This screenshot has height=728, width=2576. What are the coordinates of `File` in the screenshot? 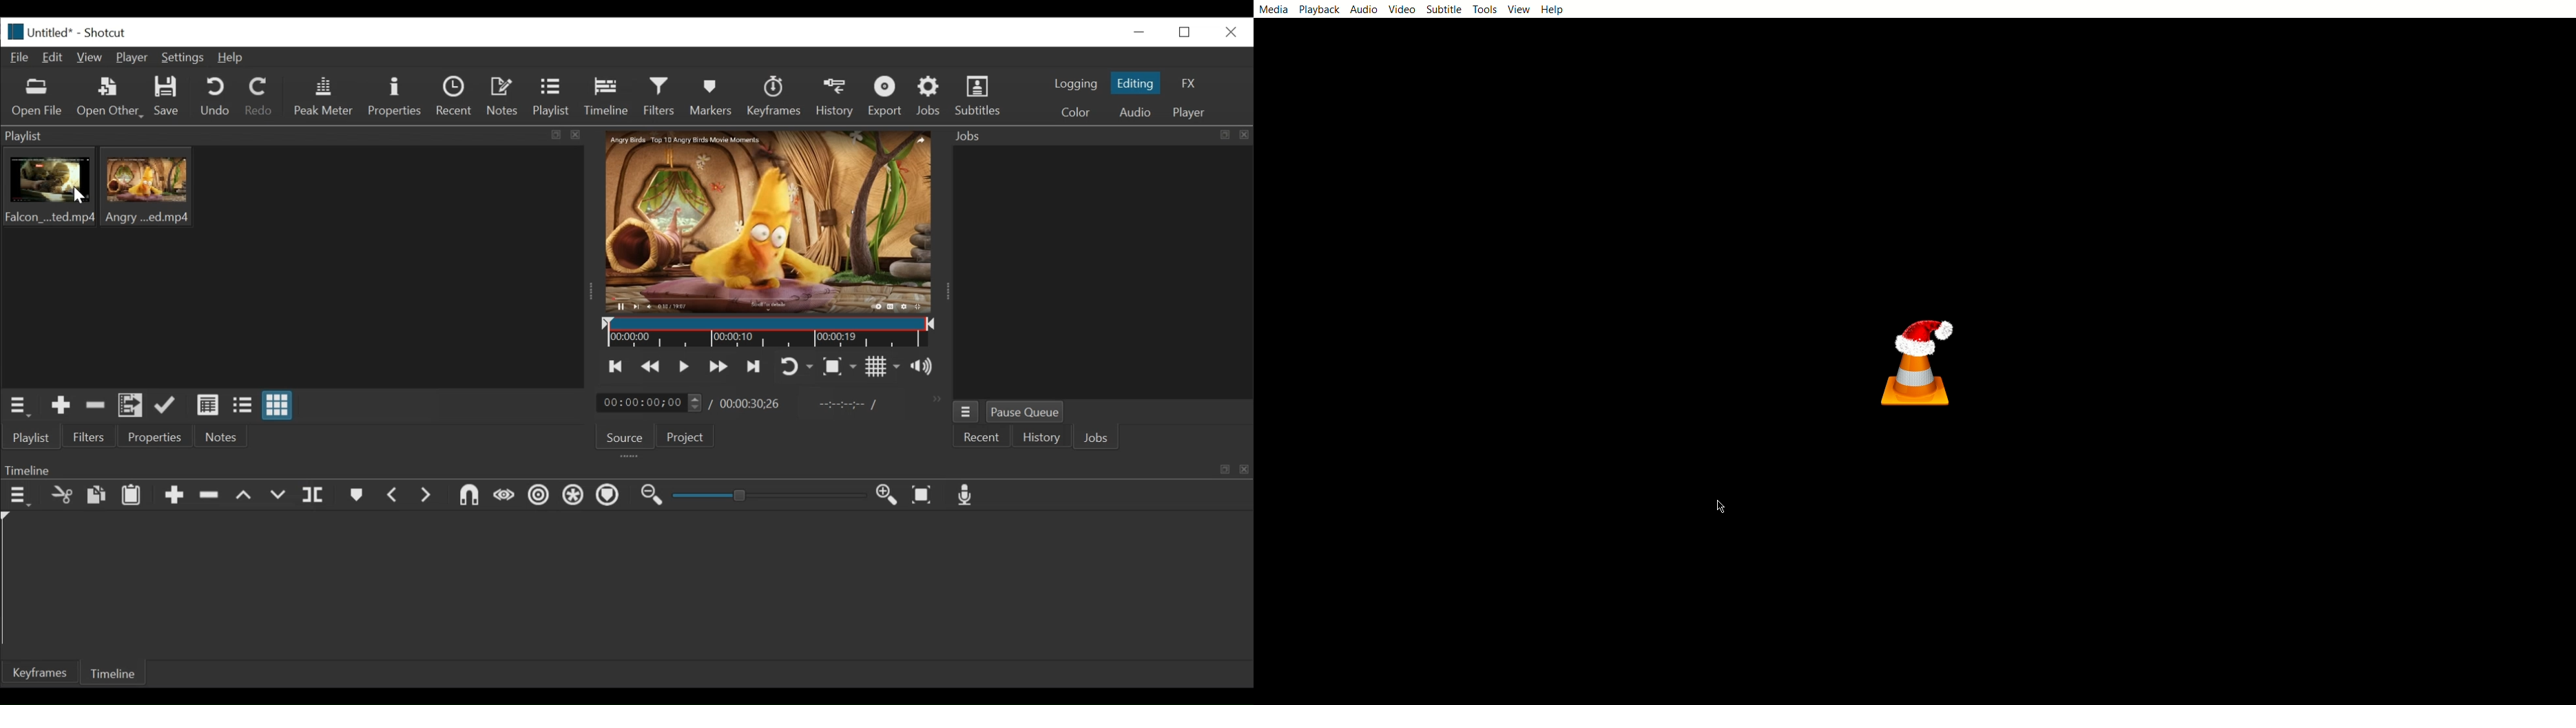 It's located at (22, 58).